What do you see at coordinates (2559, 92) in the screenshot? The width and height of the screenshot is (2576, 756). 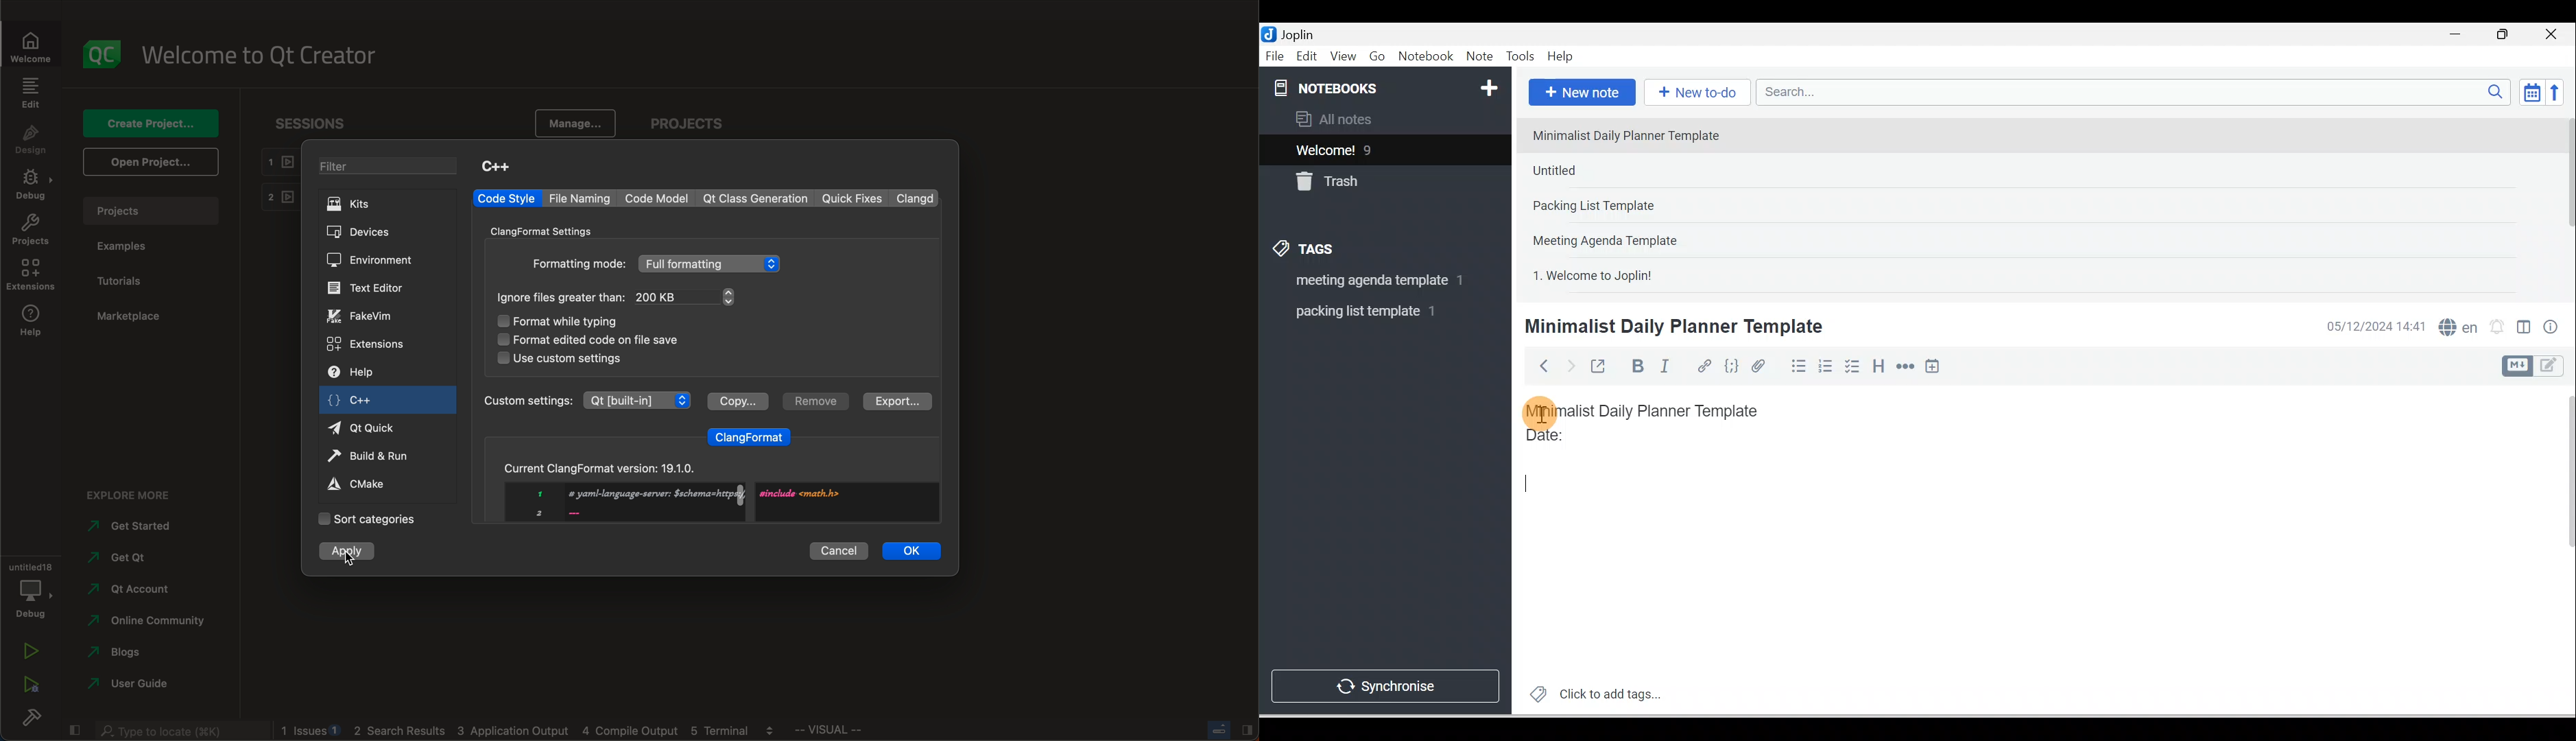 I see `Reverse sort` at bounding box center [2559, 92].